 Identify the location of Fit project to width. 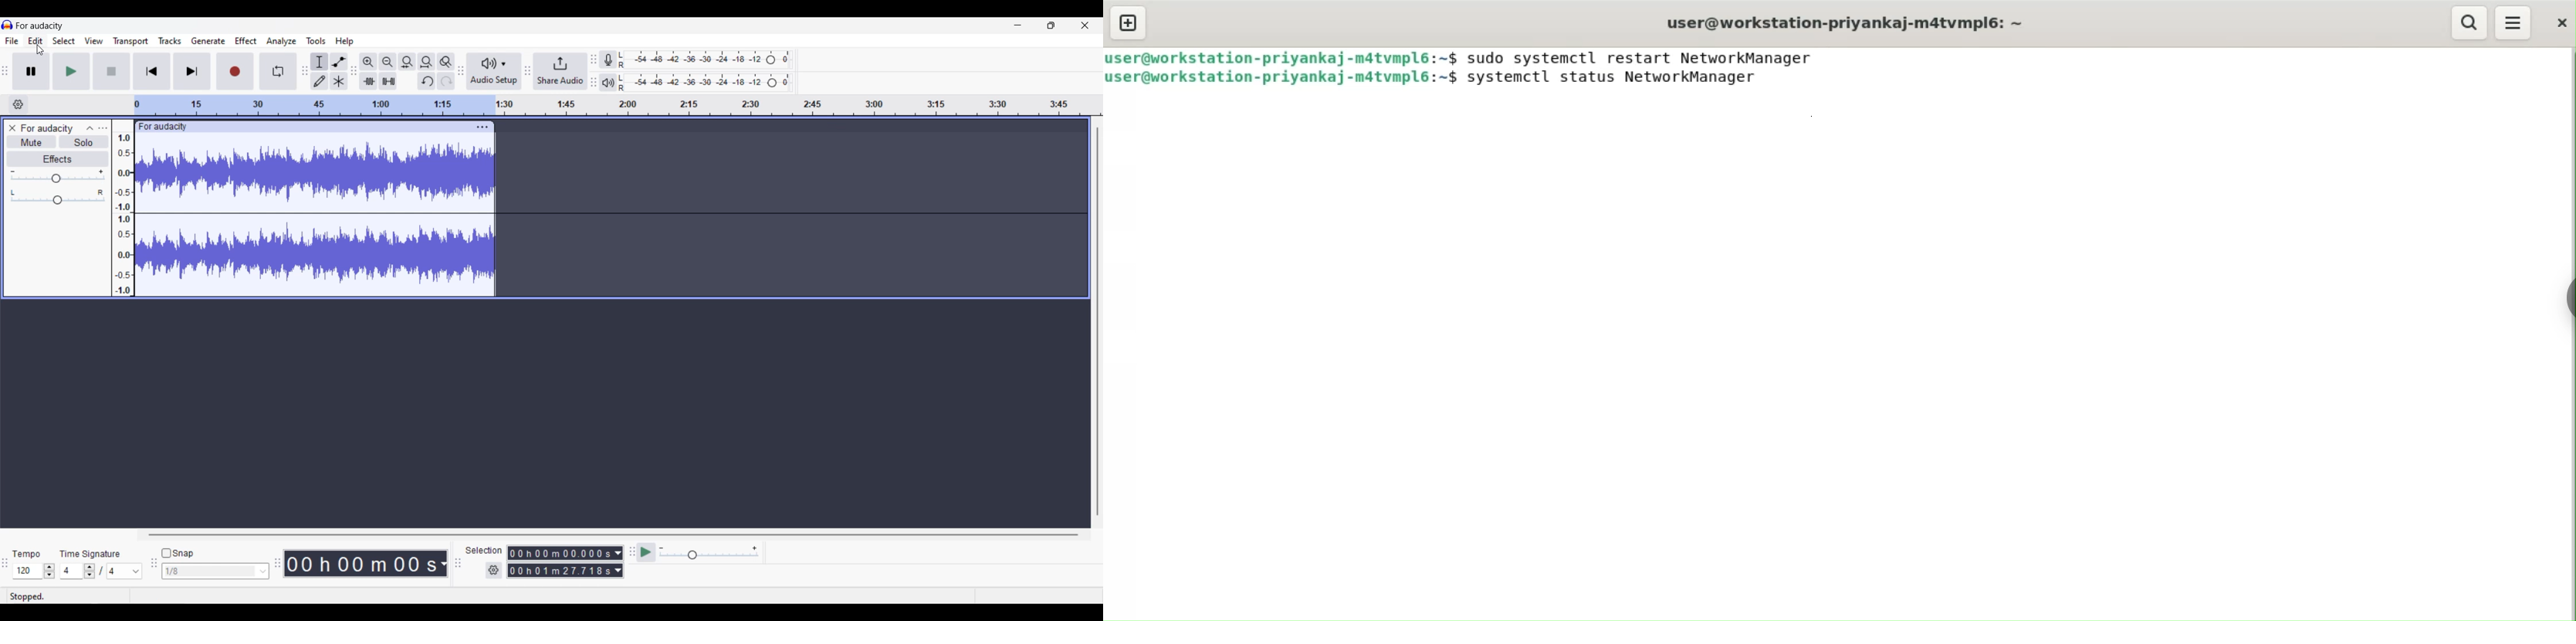
(427, 62).